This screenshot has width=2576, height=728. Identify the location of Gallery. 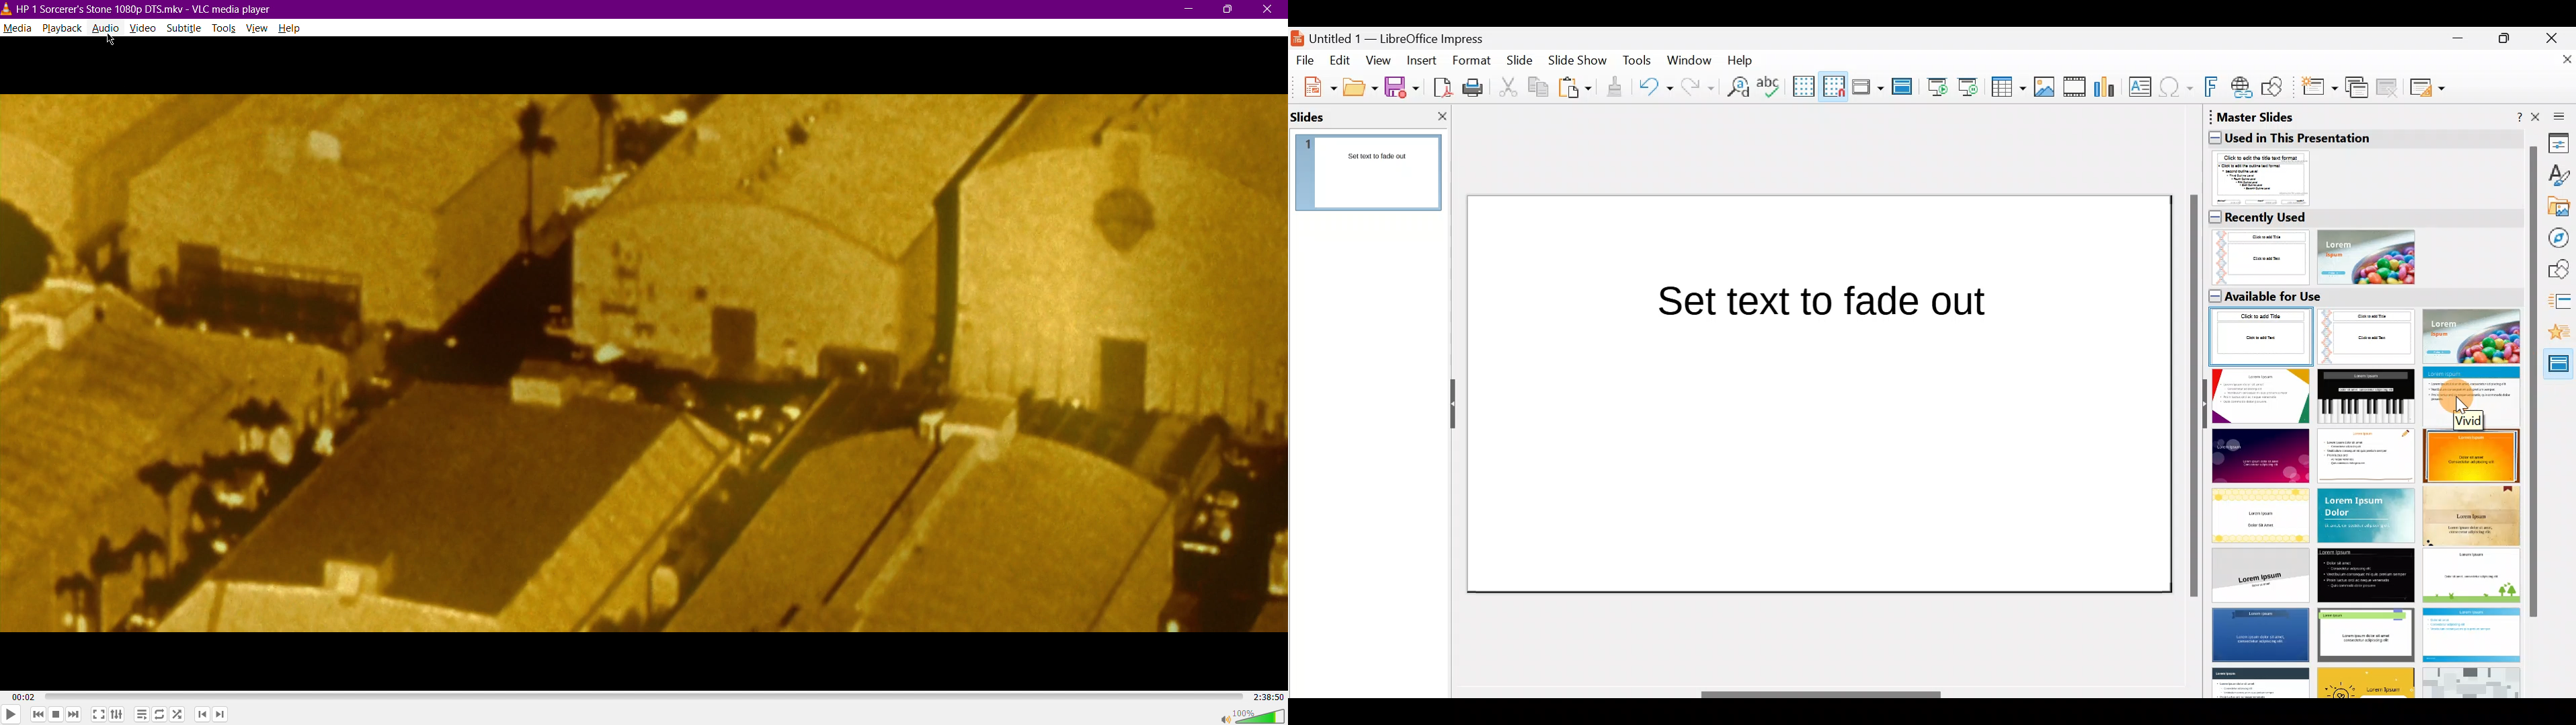
(2560, 209).